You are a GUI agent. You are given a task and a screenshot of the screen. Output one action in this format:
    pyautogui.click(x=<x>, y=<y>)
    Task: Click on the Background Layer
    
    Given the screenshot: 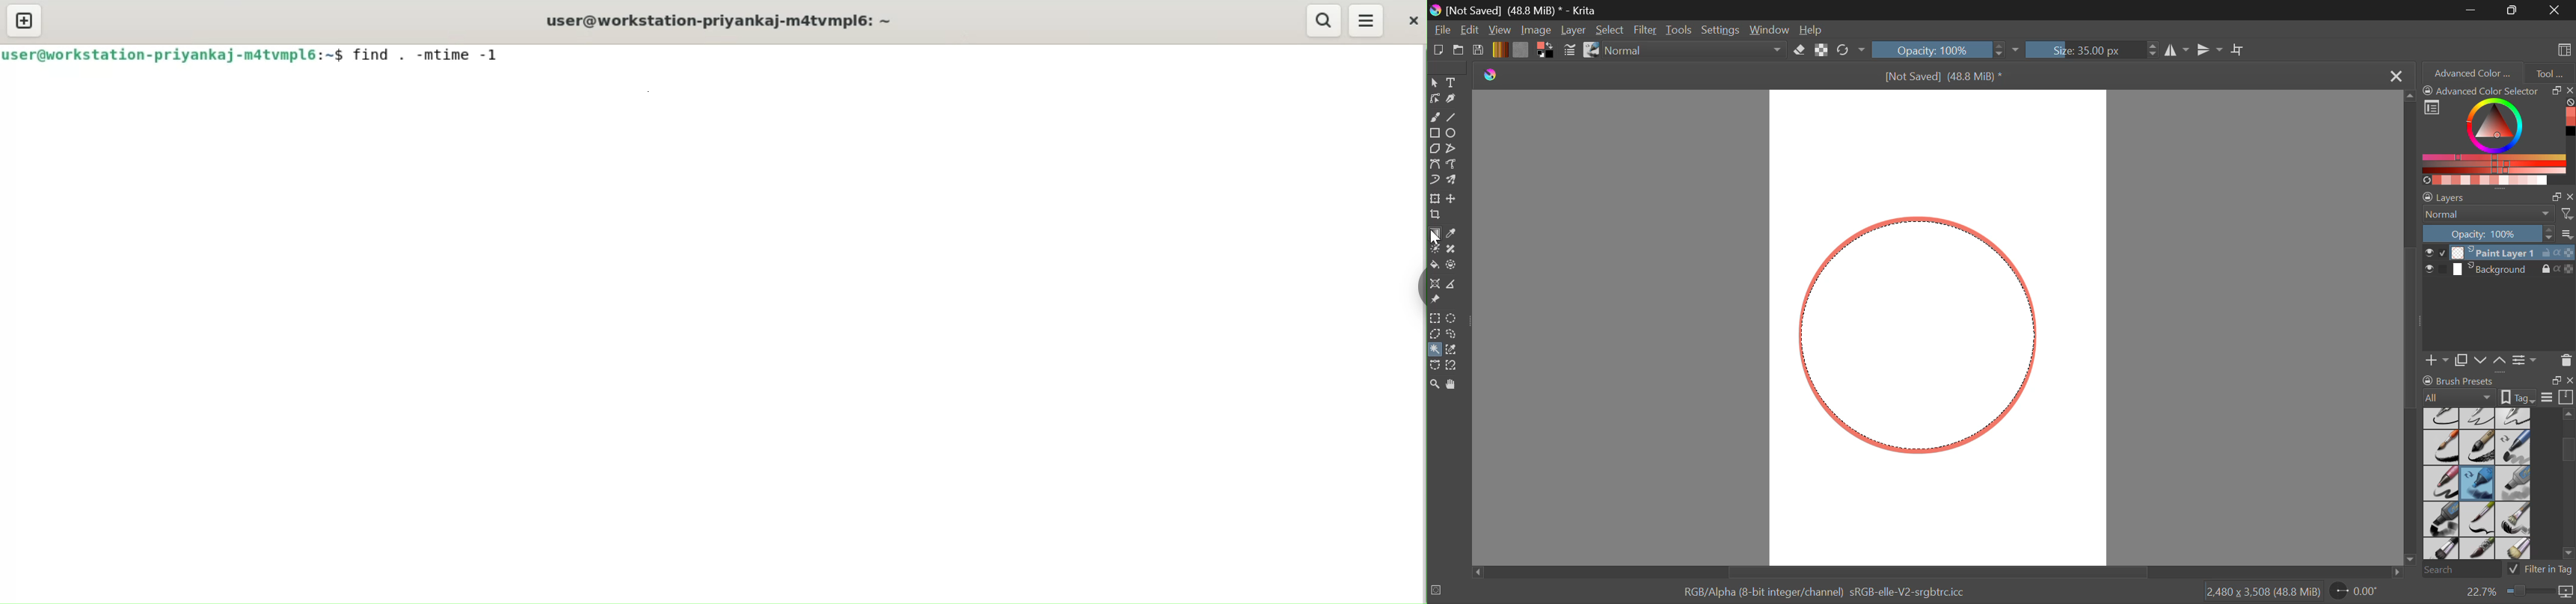 What is the action you would take?
    pyautogui.click(x=2498, y=272)
    